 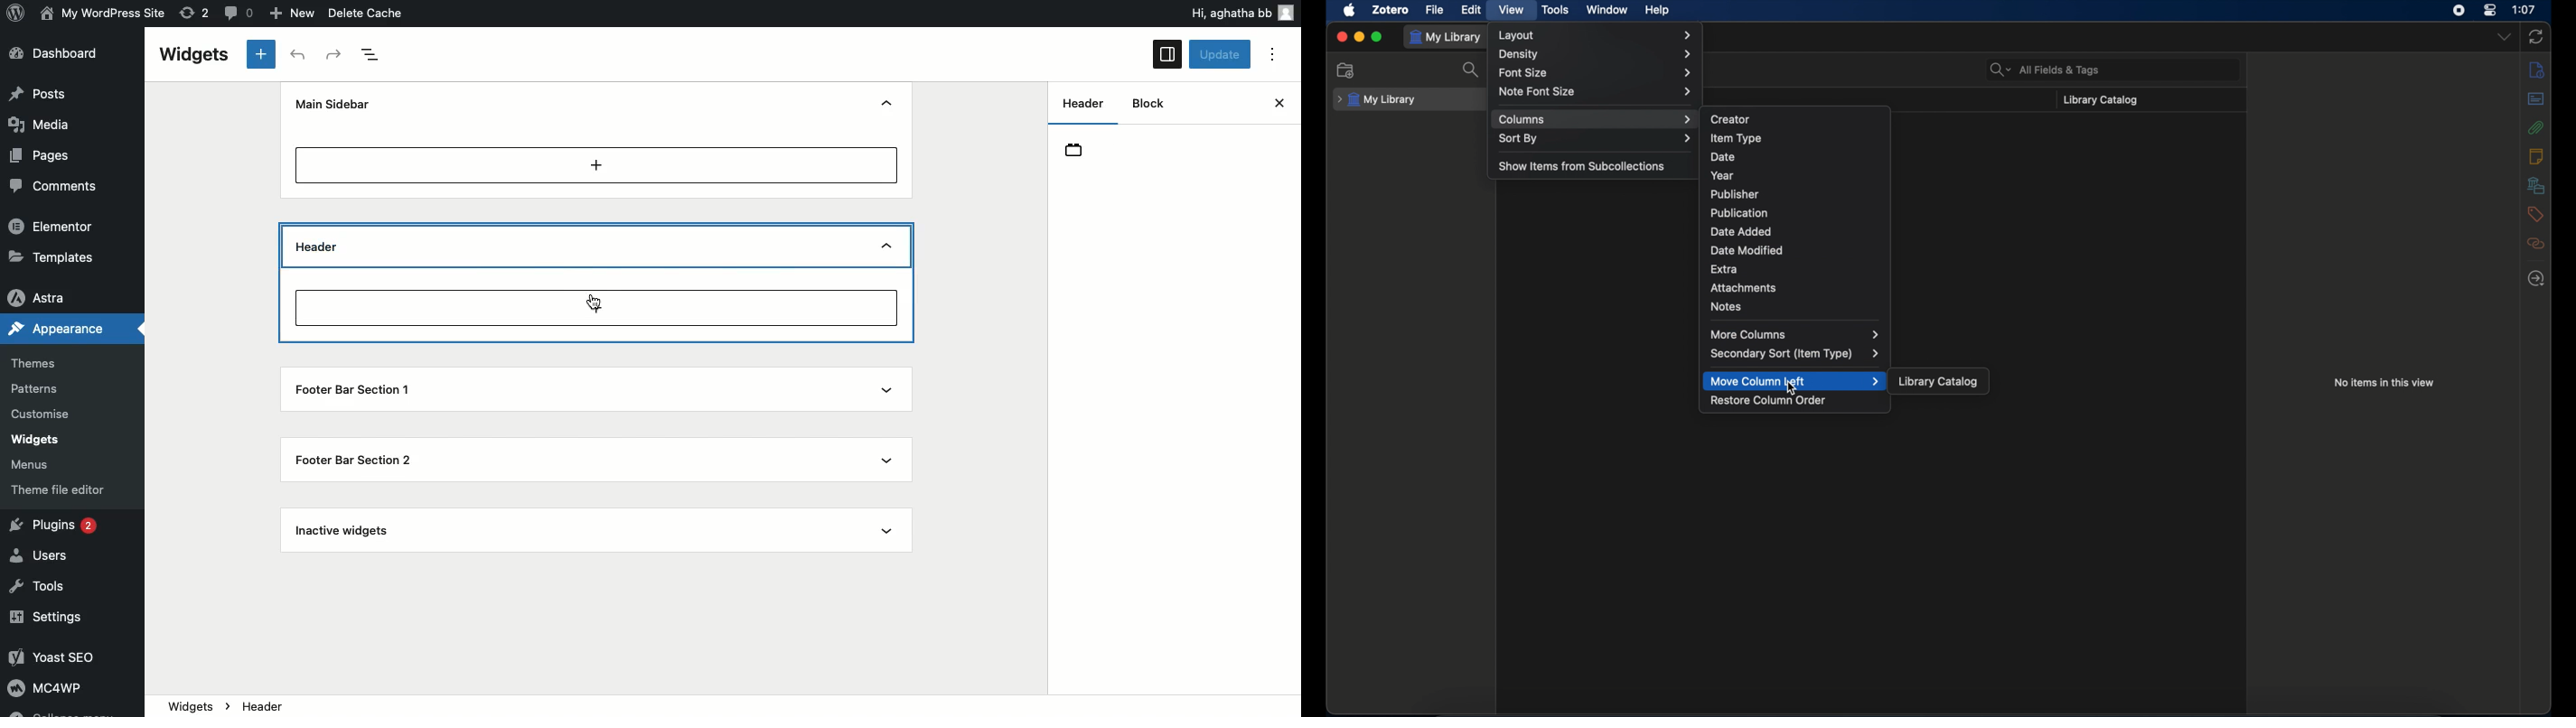 What do you see at coordinates (1607, 10) in the screenshot?
I see `window` at bounding box center [1607, 10].